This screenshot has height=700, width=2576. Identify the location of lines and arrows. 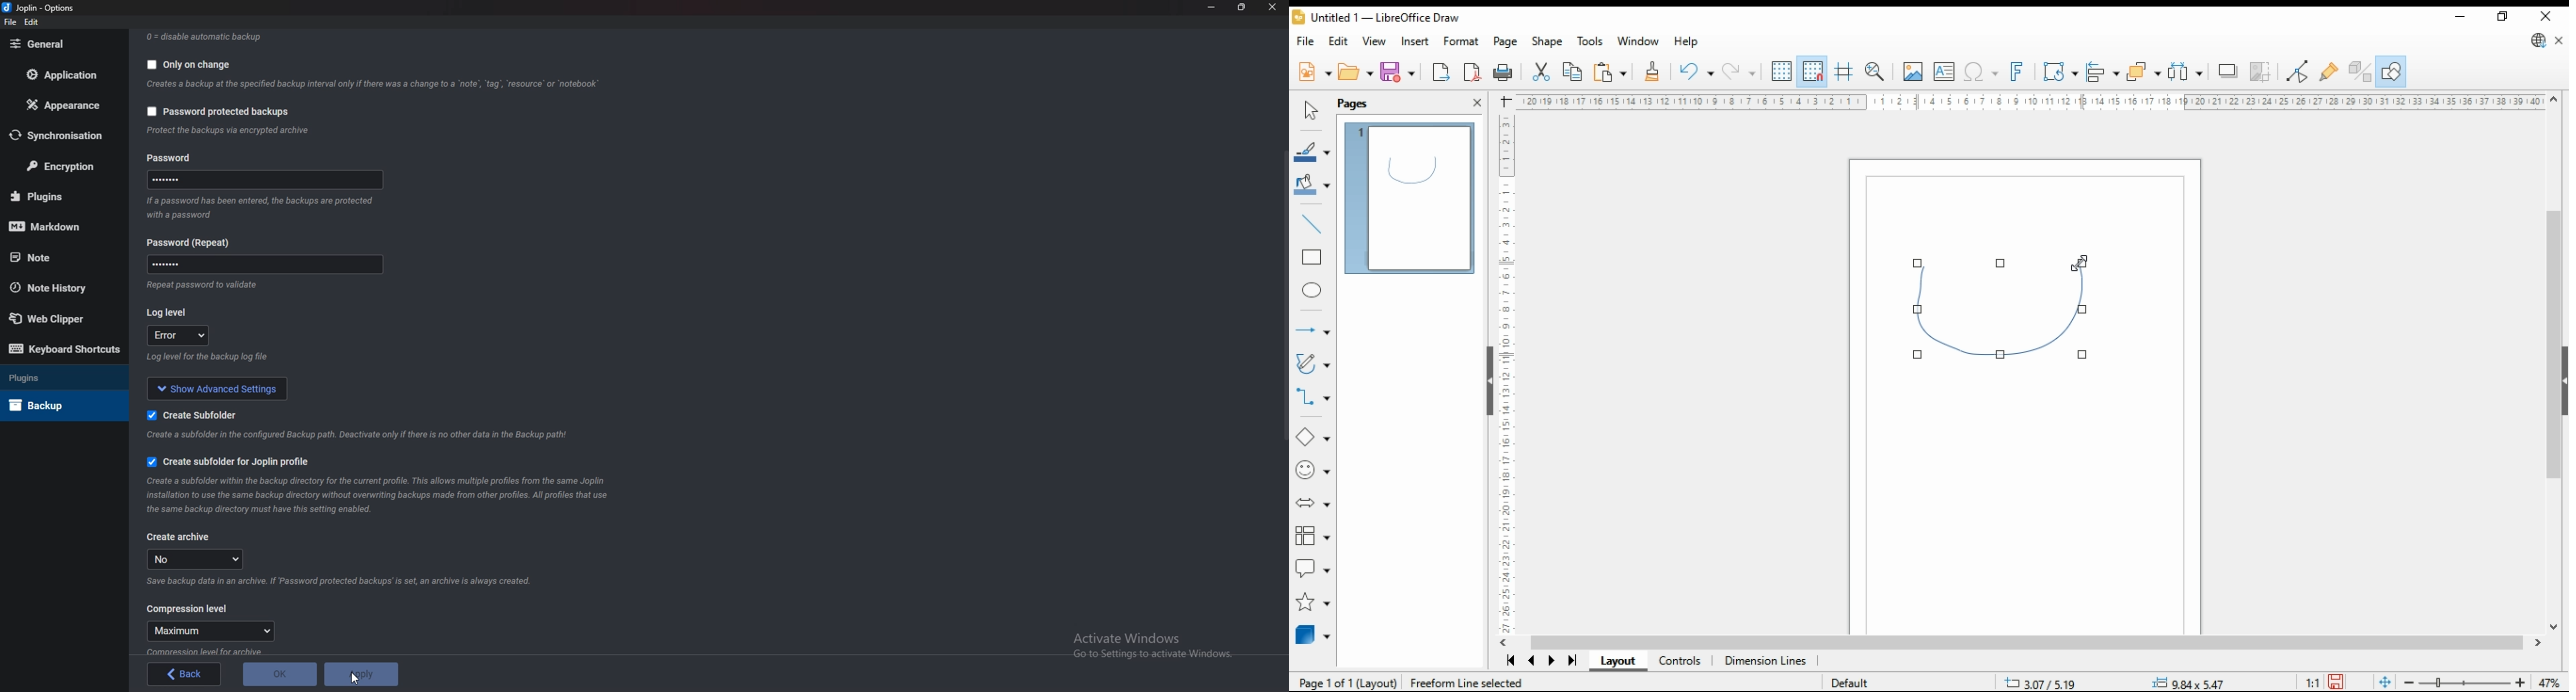
(1311, 330).